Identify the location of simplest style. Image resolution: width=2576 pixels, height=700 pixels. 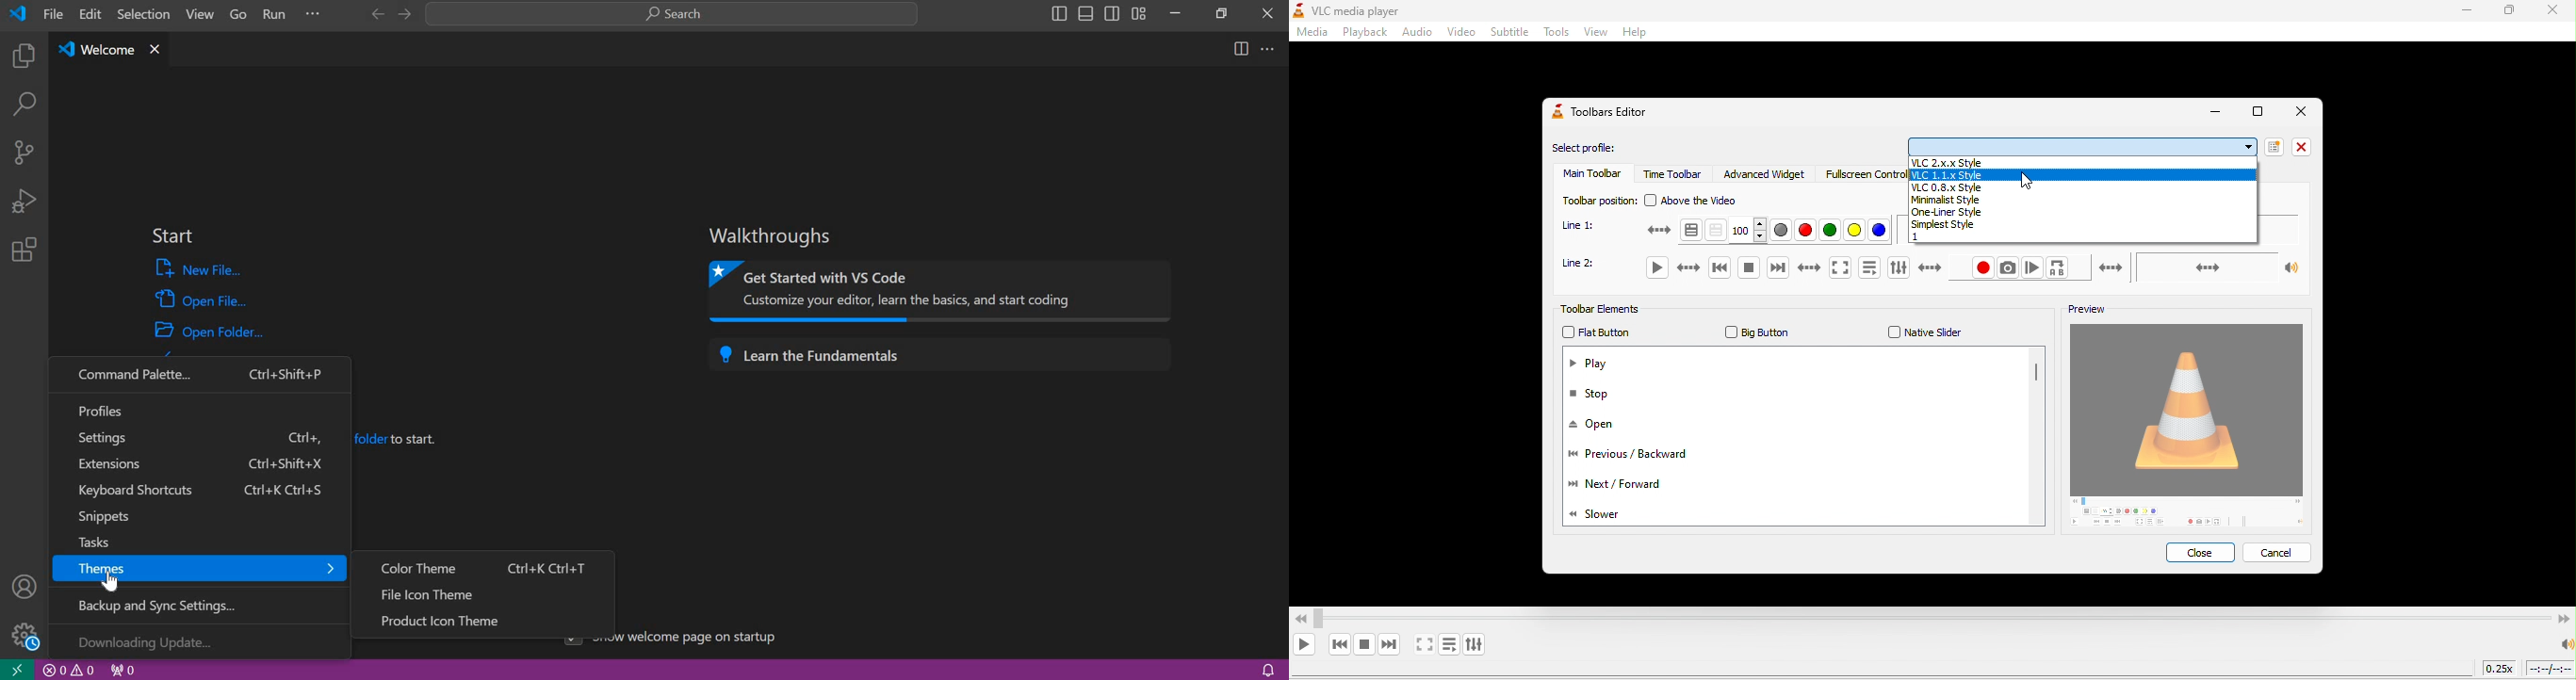
(2081, 225).